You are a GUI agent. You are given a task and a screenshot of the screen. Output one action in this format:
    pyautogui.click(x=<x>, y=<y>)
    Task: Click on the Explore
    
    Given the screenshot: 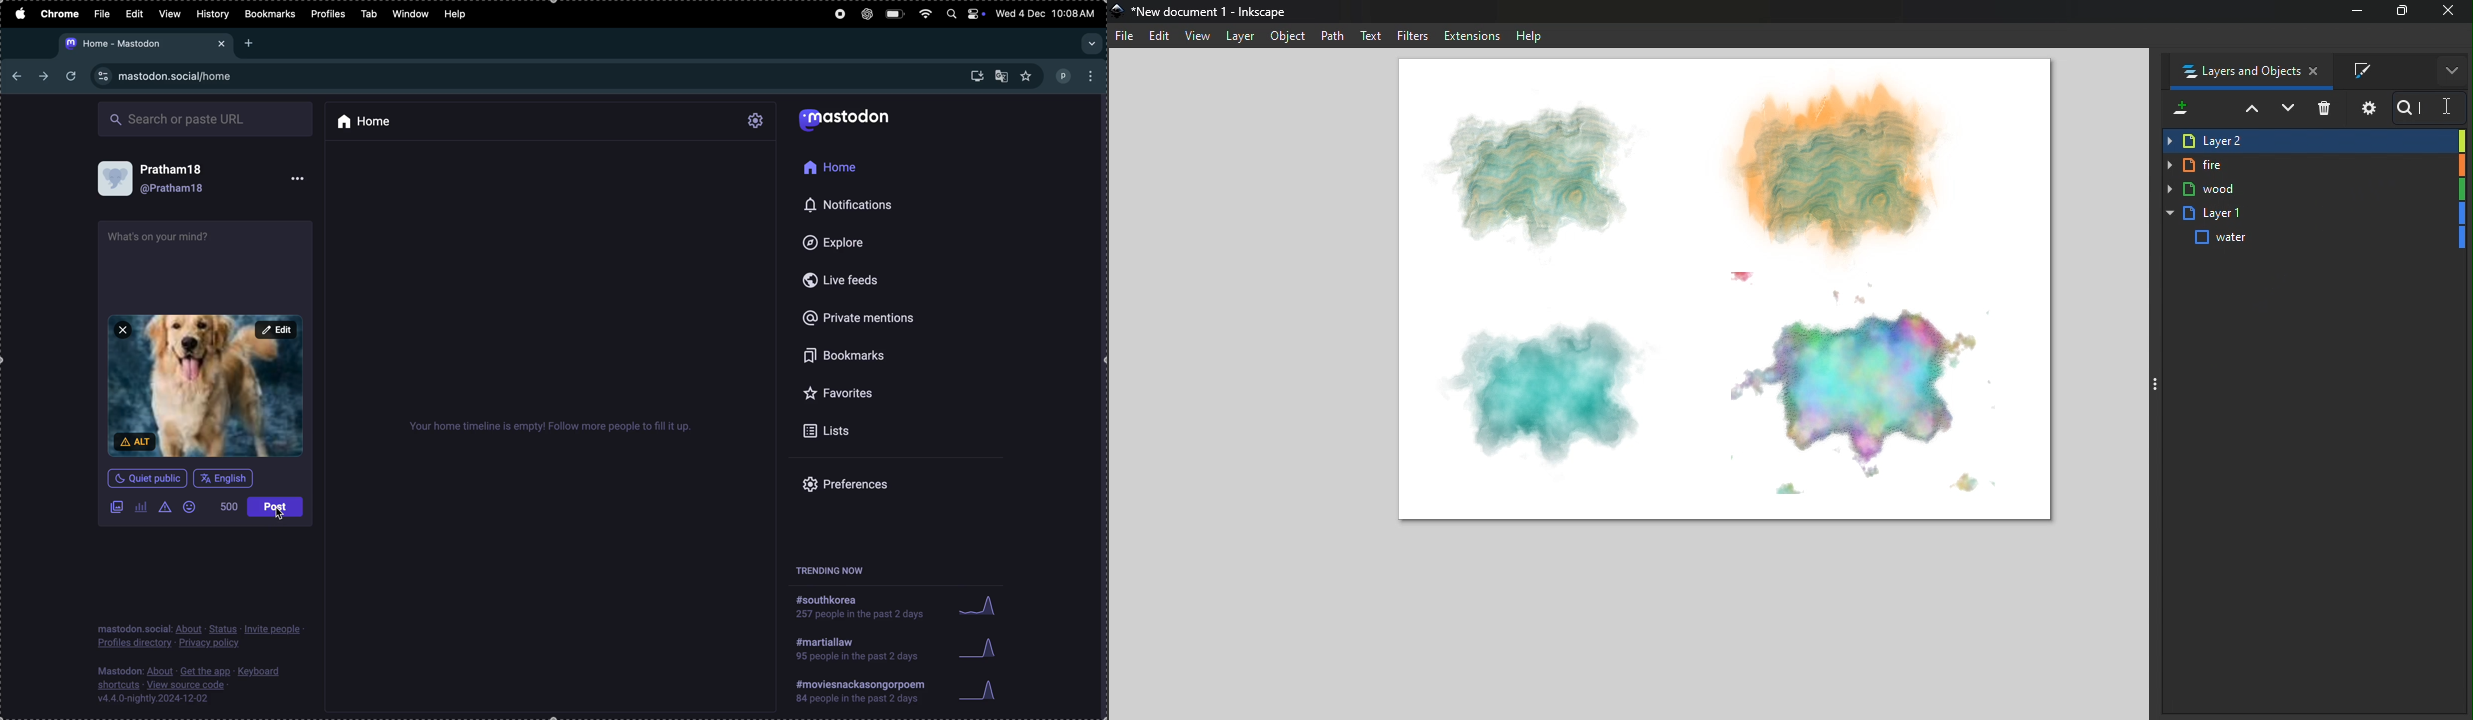 What is the action you would take?
    pyautogui.click(x=851, y=243)
    